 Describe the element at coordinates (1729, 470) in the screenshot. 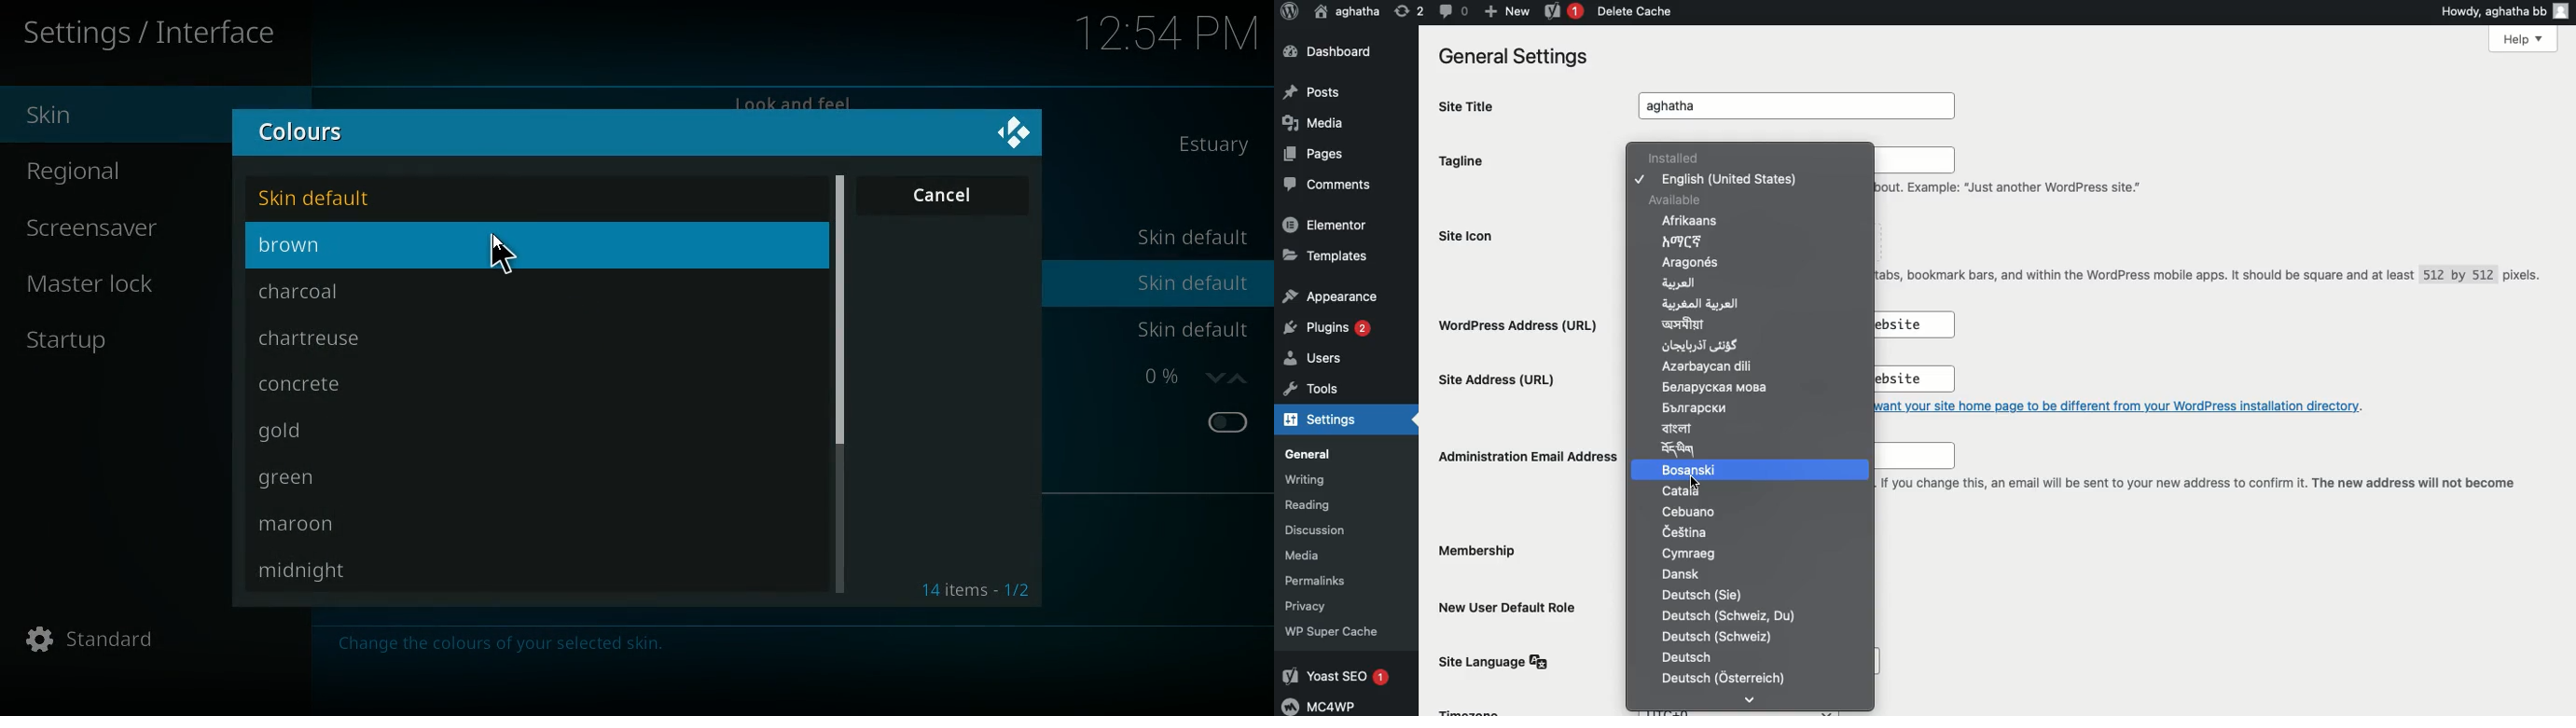

I see `Available languages` at that location.